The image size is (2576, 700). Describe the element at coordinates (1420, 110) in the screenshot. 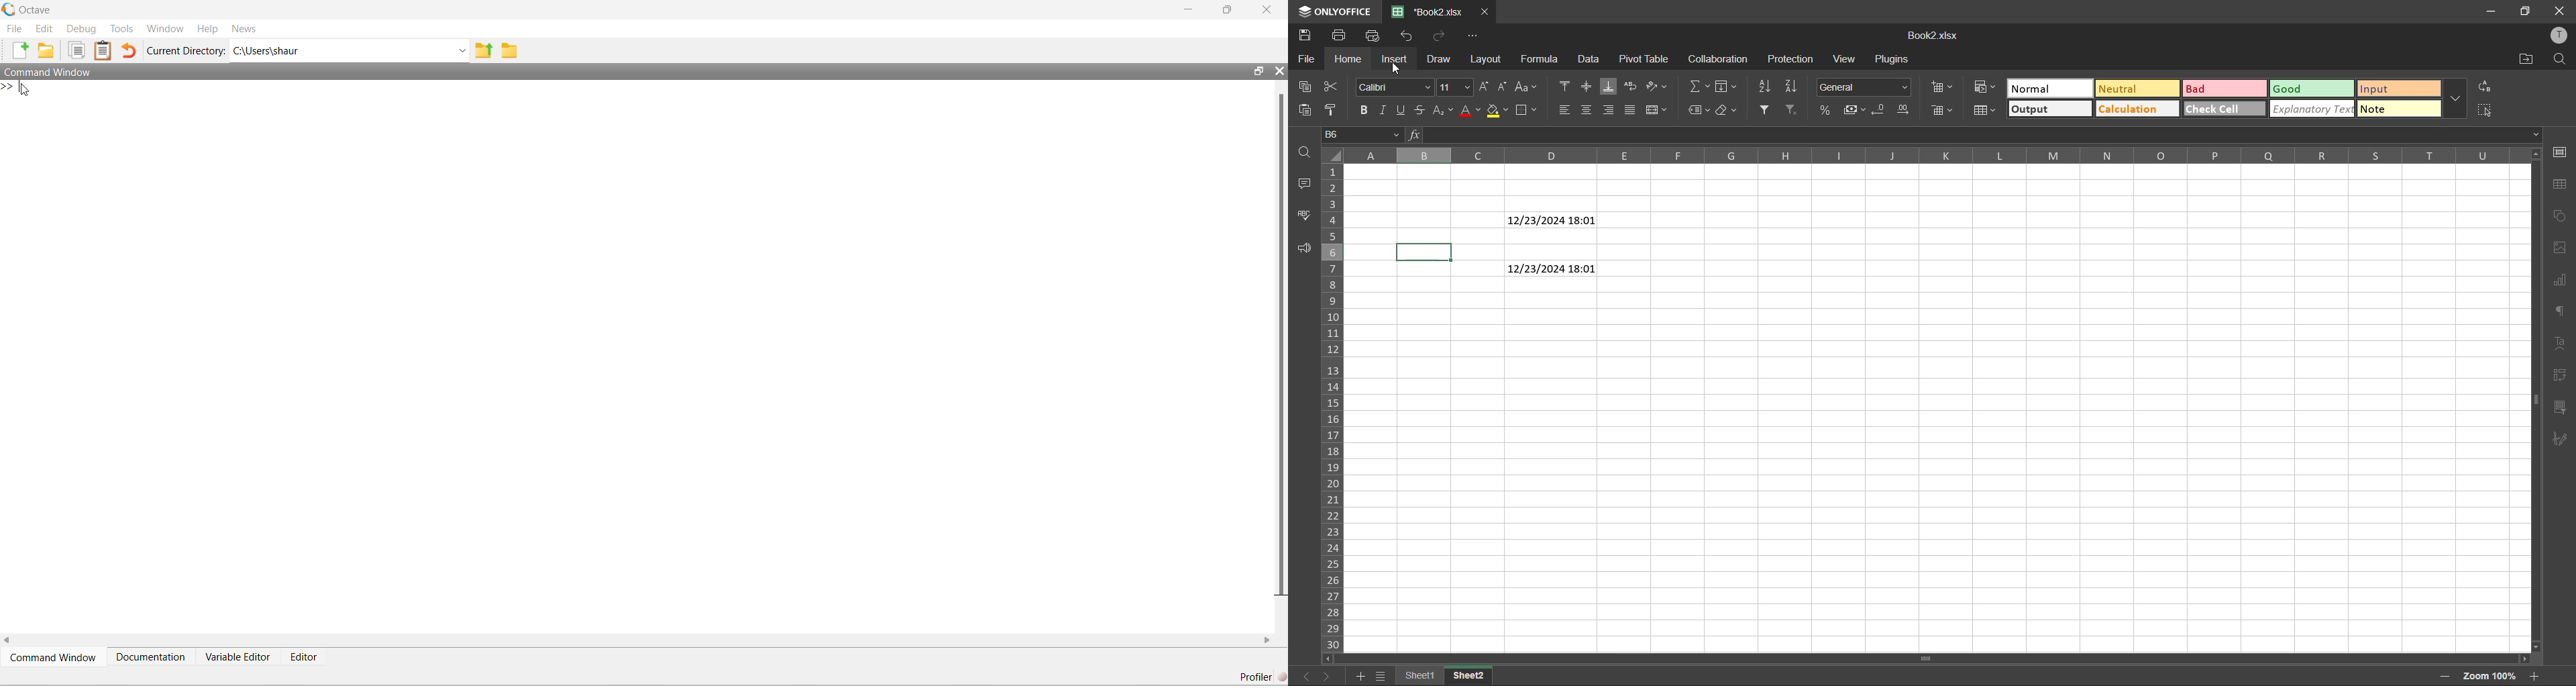

I see `strikethrough` at that location.